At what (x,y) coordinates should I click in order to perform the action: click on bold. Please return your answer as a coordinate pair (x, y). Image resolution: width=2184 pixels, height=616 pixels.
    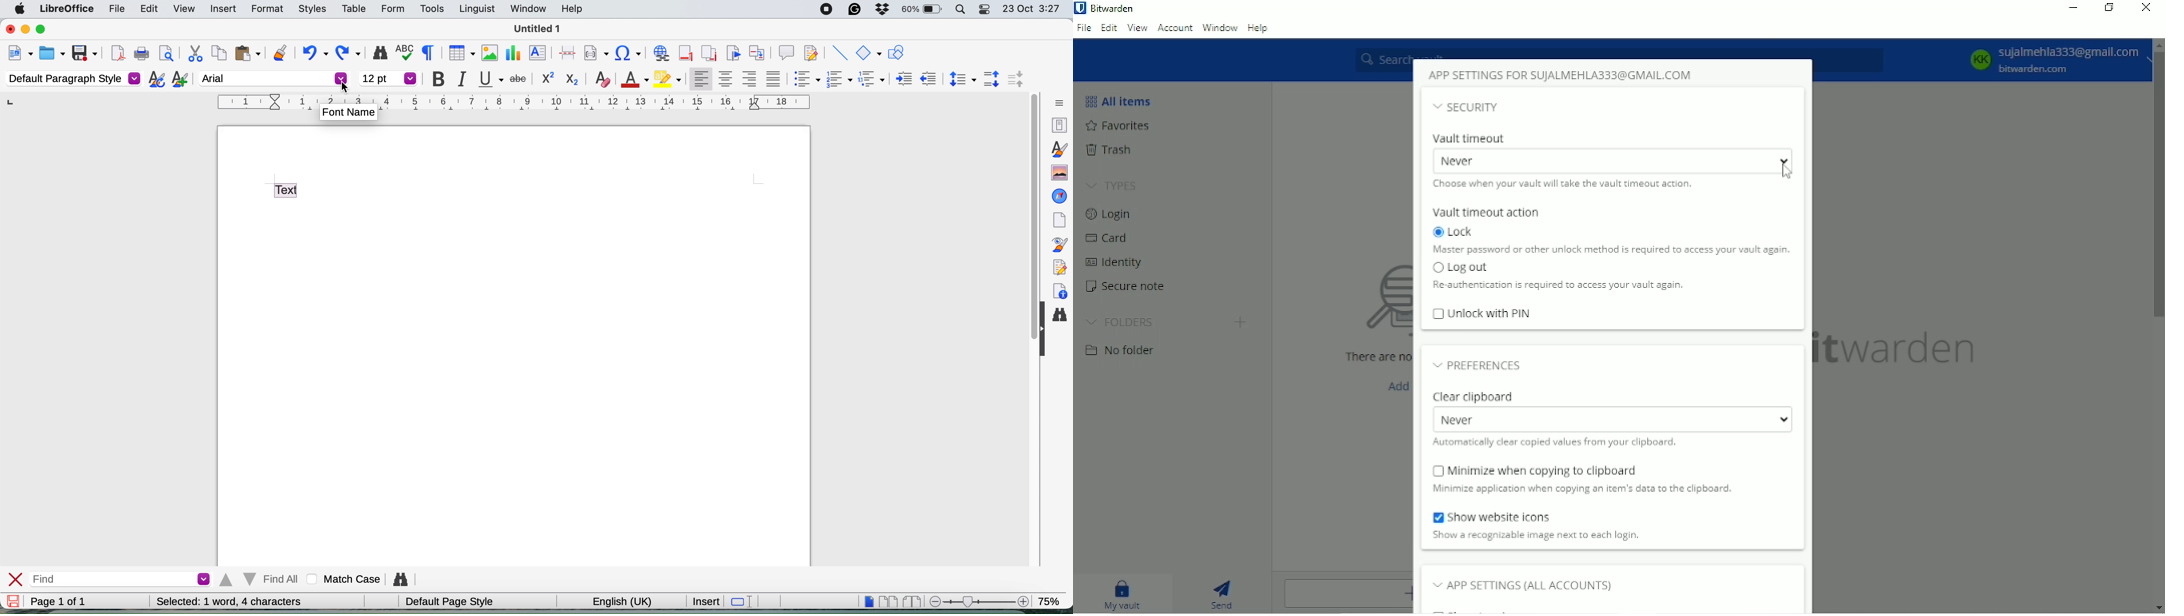
    Looking at the image, I should click on (435, 78).